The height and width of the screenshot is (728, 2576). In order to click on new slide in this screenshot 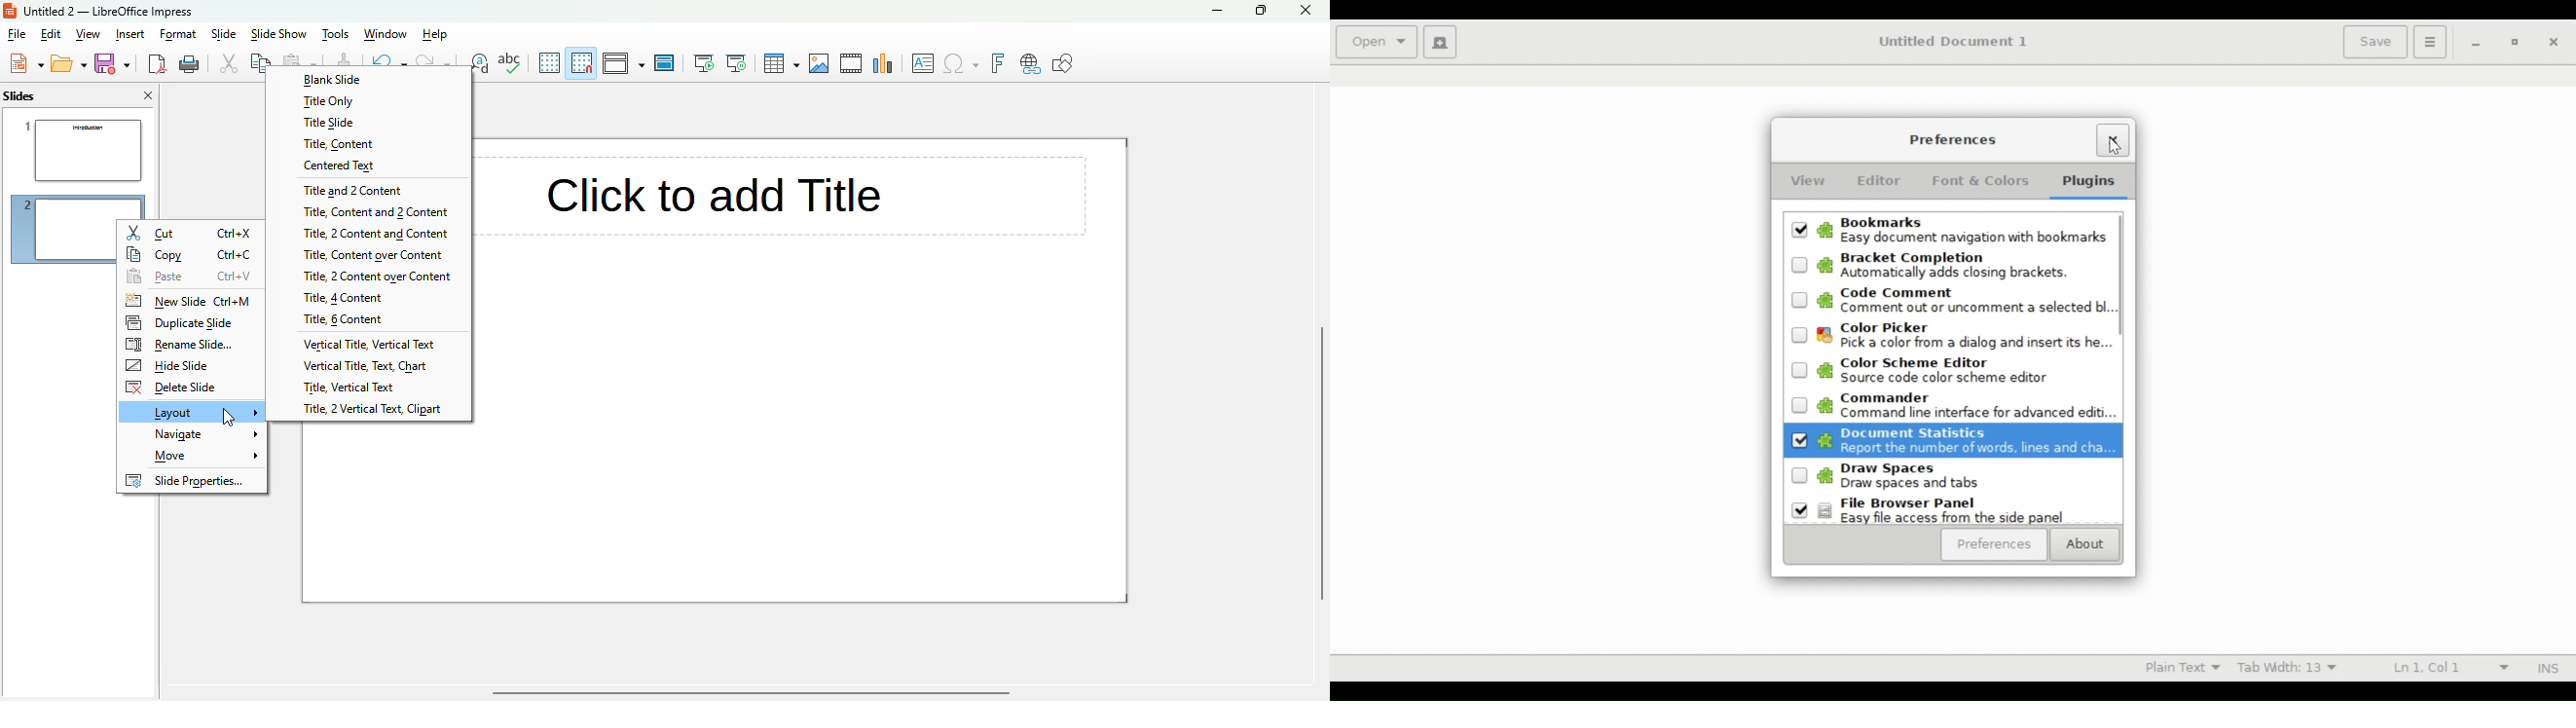, I will do `click(190, 301)`.